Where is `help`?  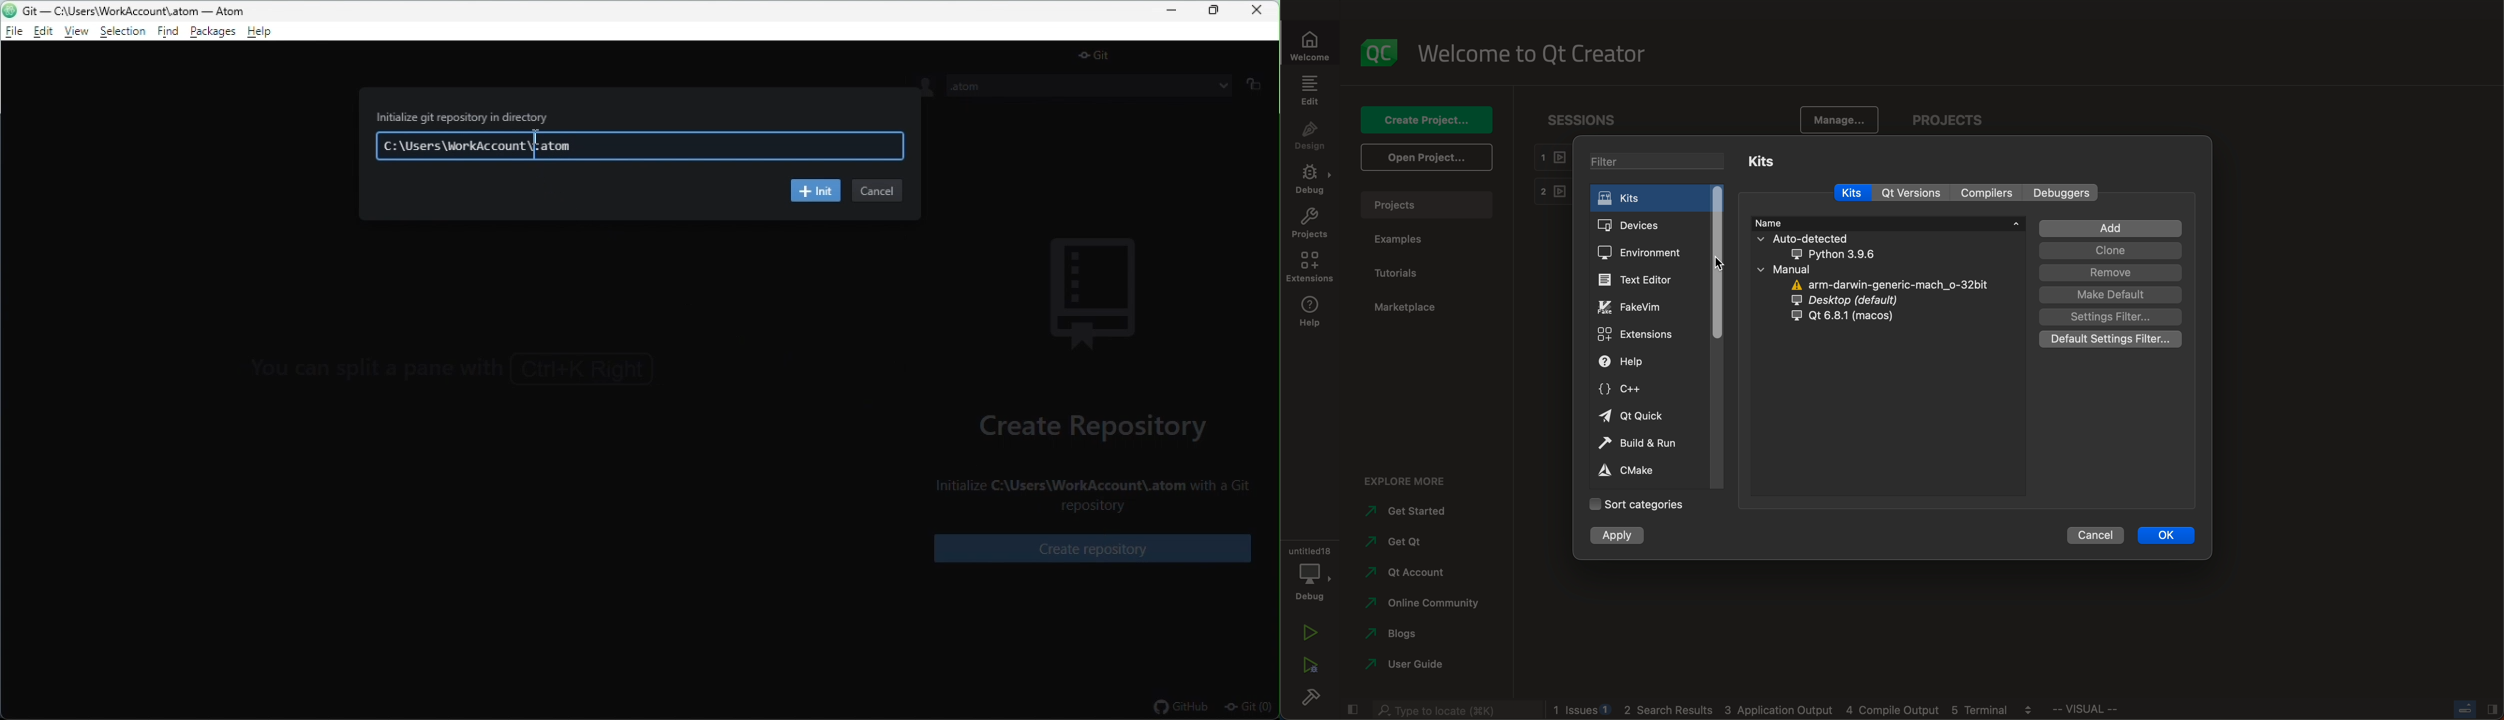 help is located at coordinates (1633, 361).